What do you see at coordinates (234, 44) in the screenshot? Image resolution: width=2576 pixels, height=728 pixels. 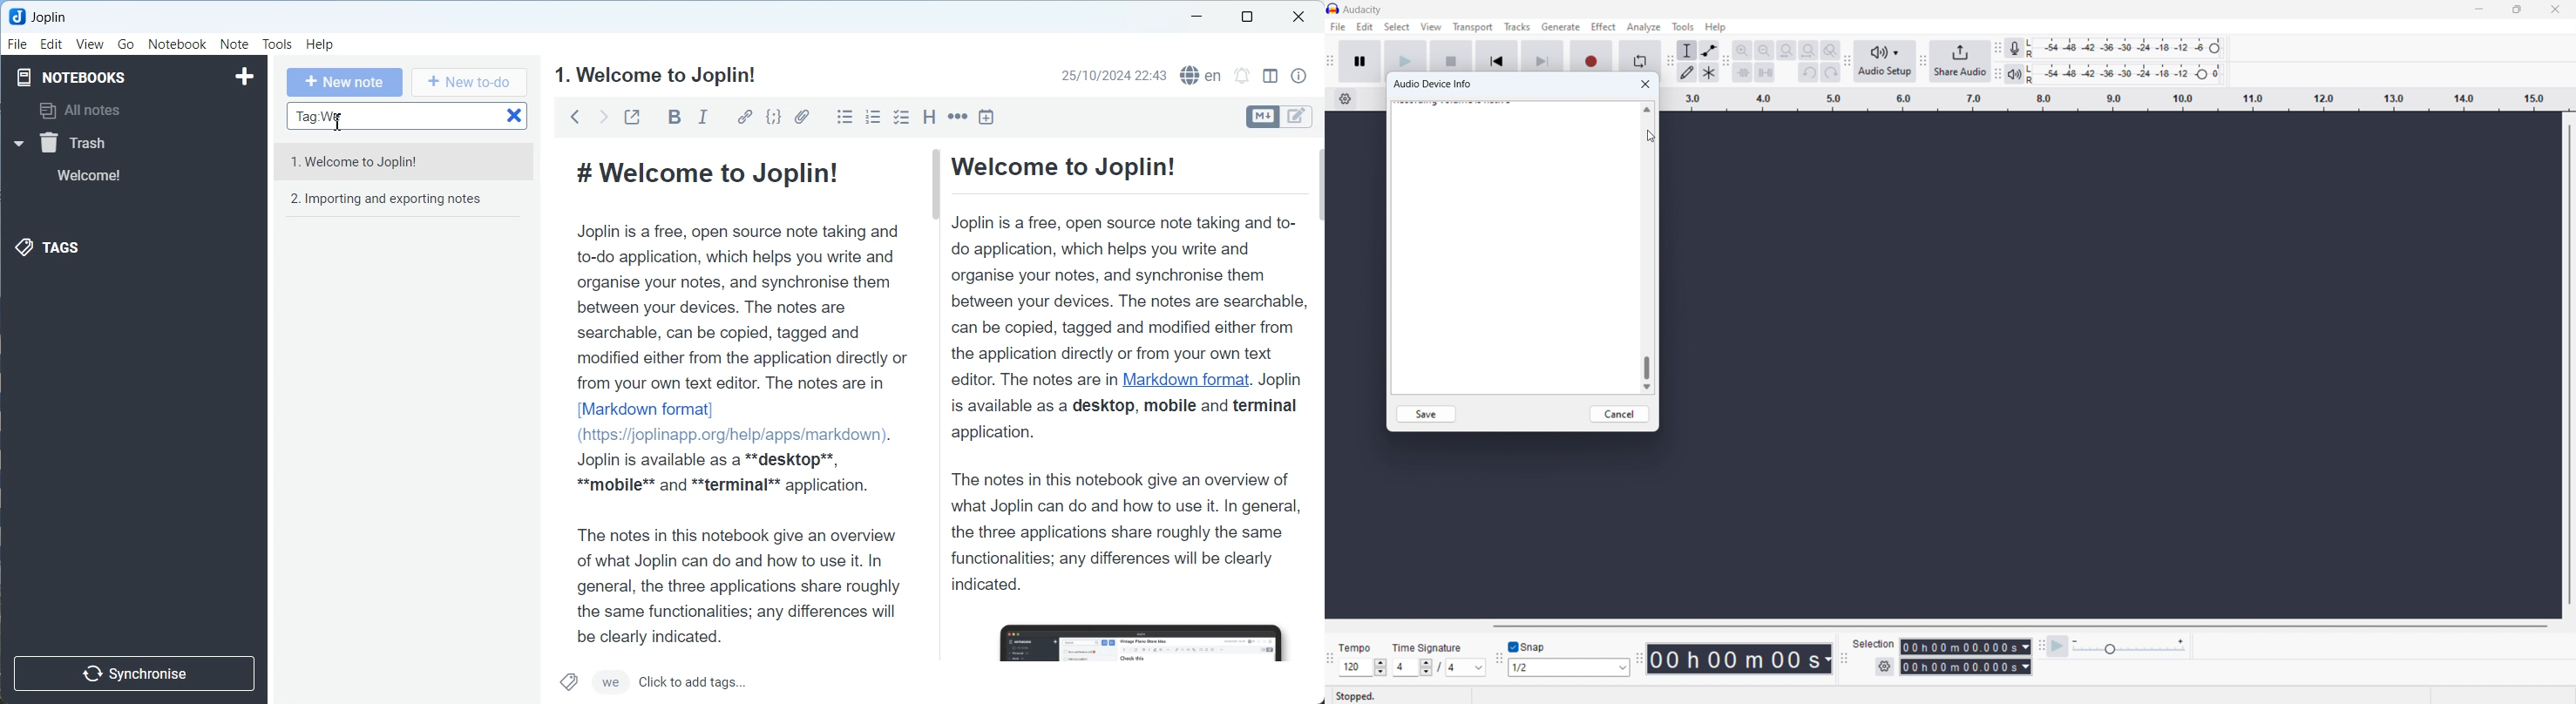 I see `Note` at bounding box center [234, 44].